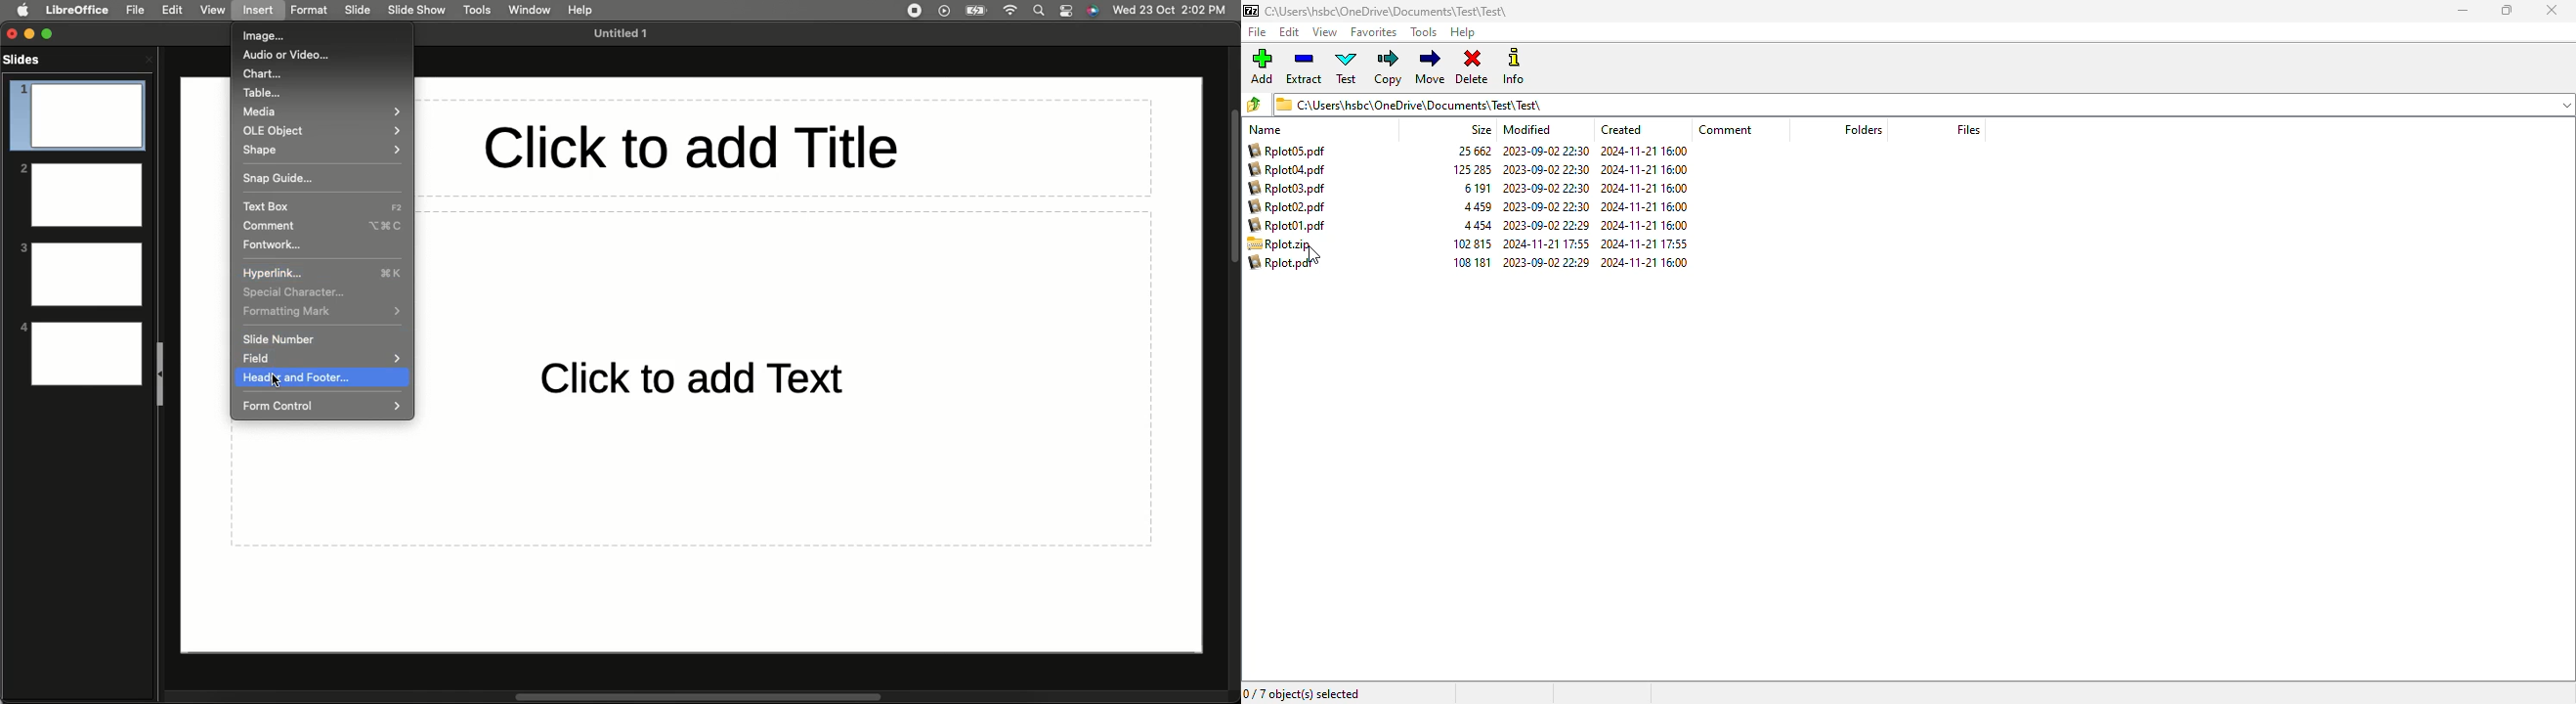  I want to click on current folder, so click(1923, 104).